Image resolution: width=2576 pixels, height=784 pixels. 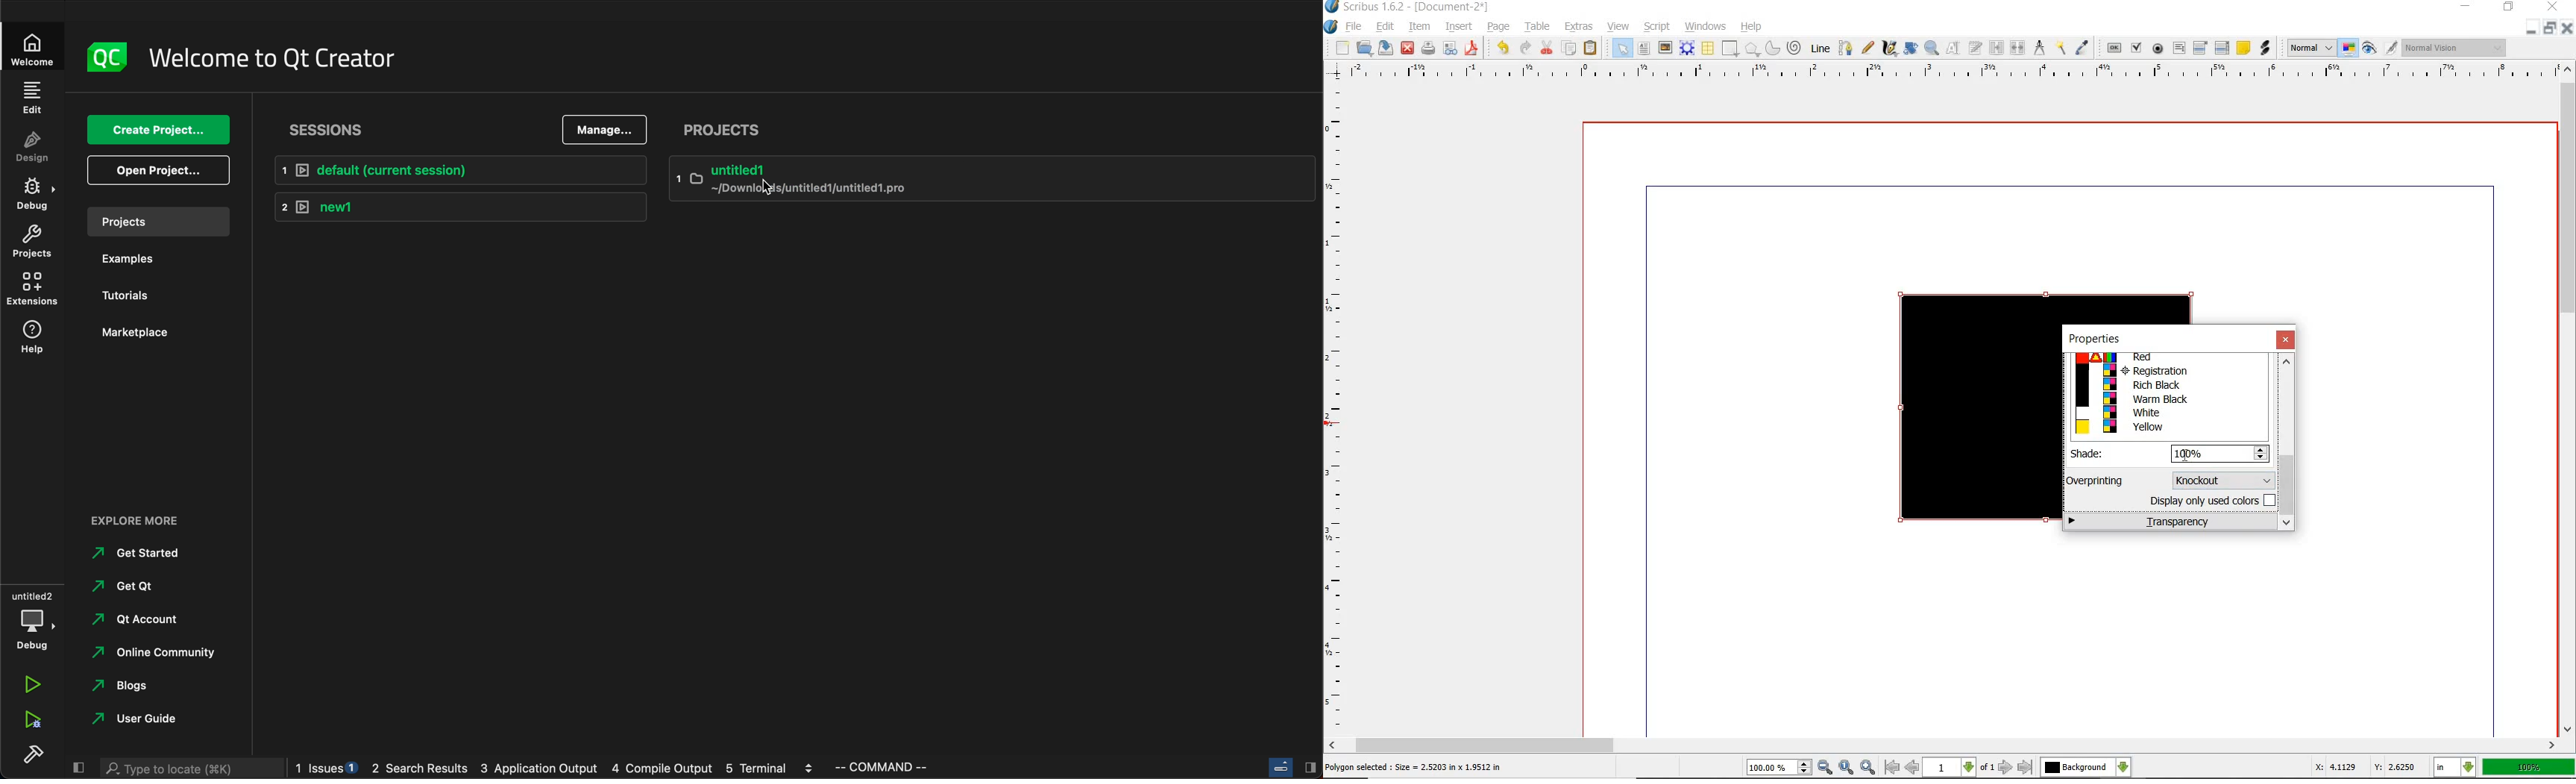 I want to click on redo, so click(x=1524, y=49).